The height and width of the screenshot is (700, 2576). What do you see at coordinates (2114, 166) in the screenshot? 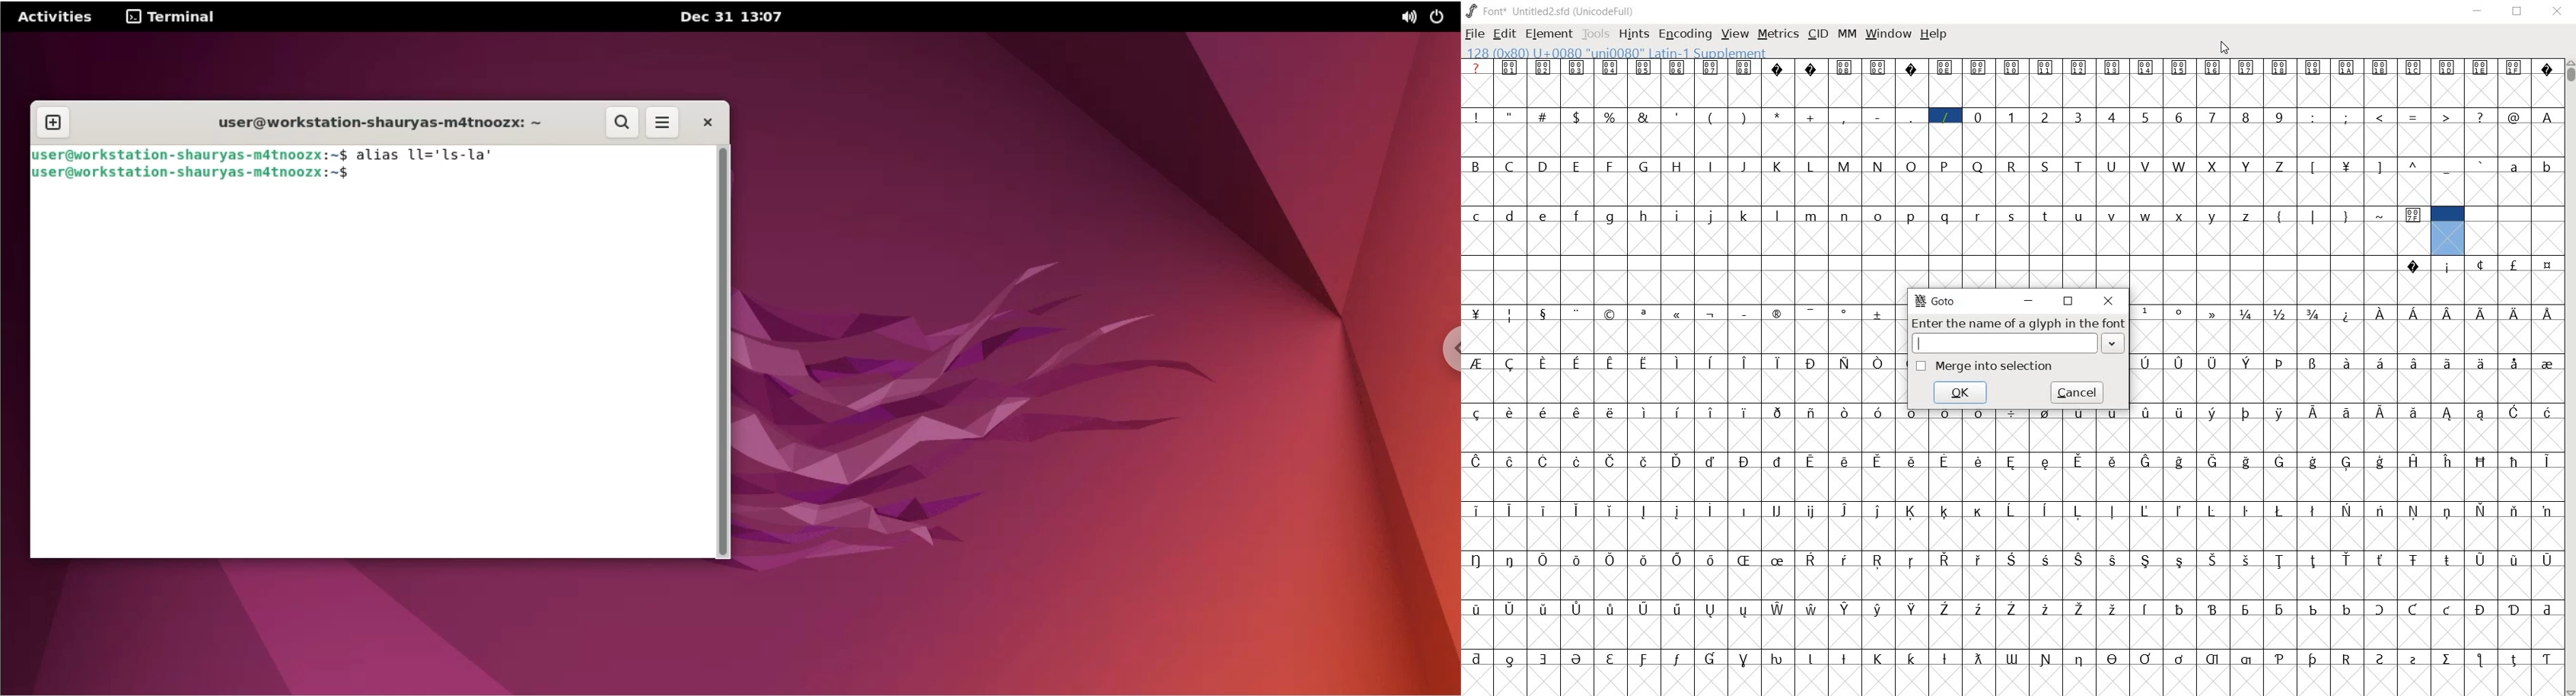
I see `U` at bounding box center [2114, 166].